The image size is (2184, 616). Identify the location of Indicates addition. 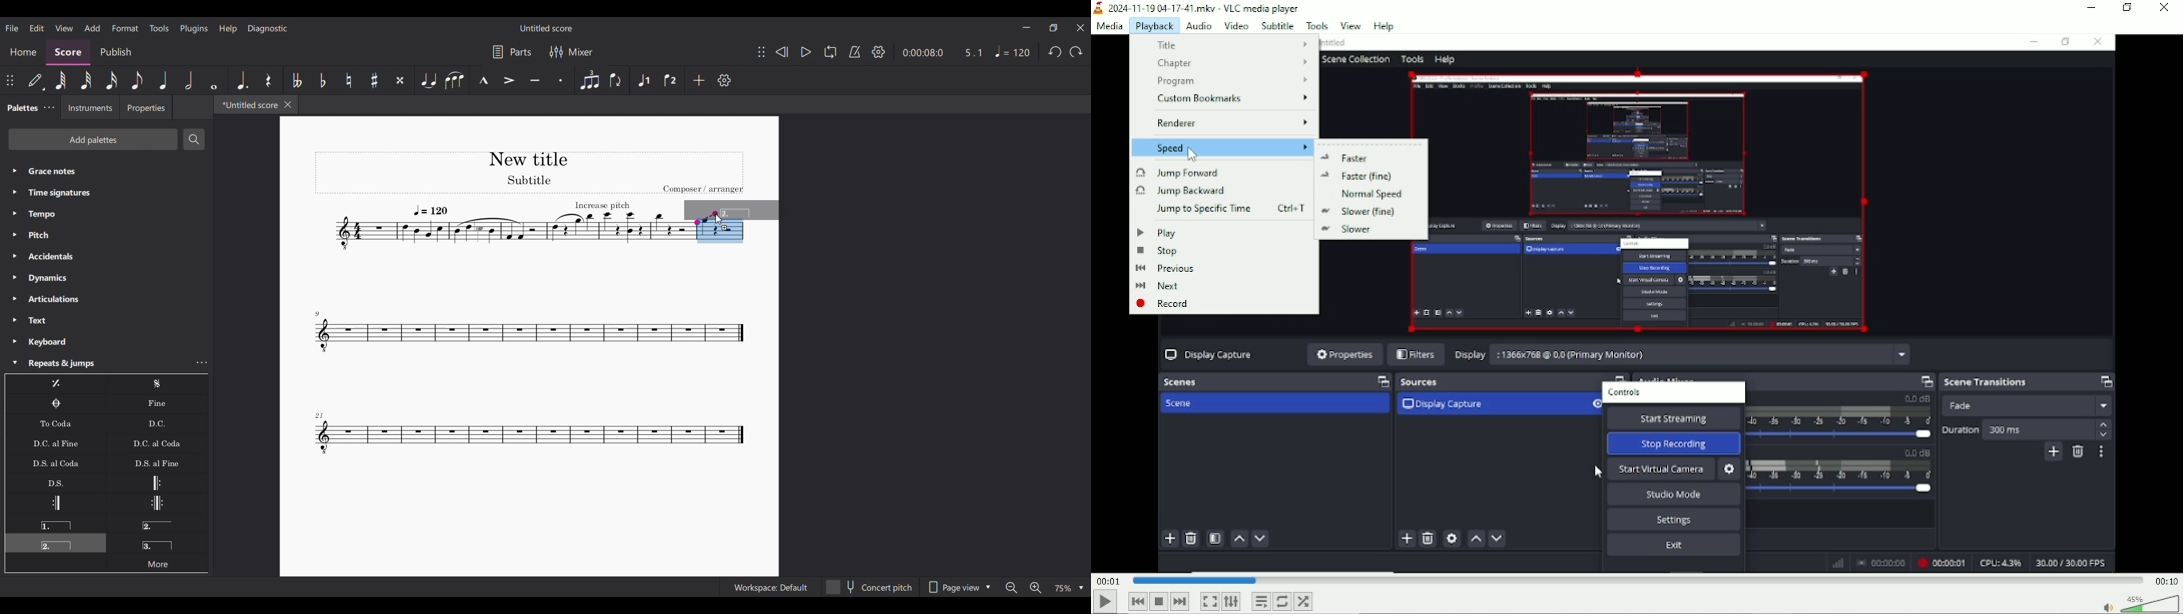
(725, 227).